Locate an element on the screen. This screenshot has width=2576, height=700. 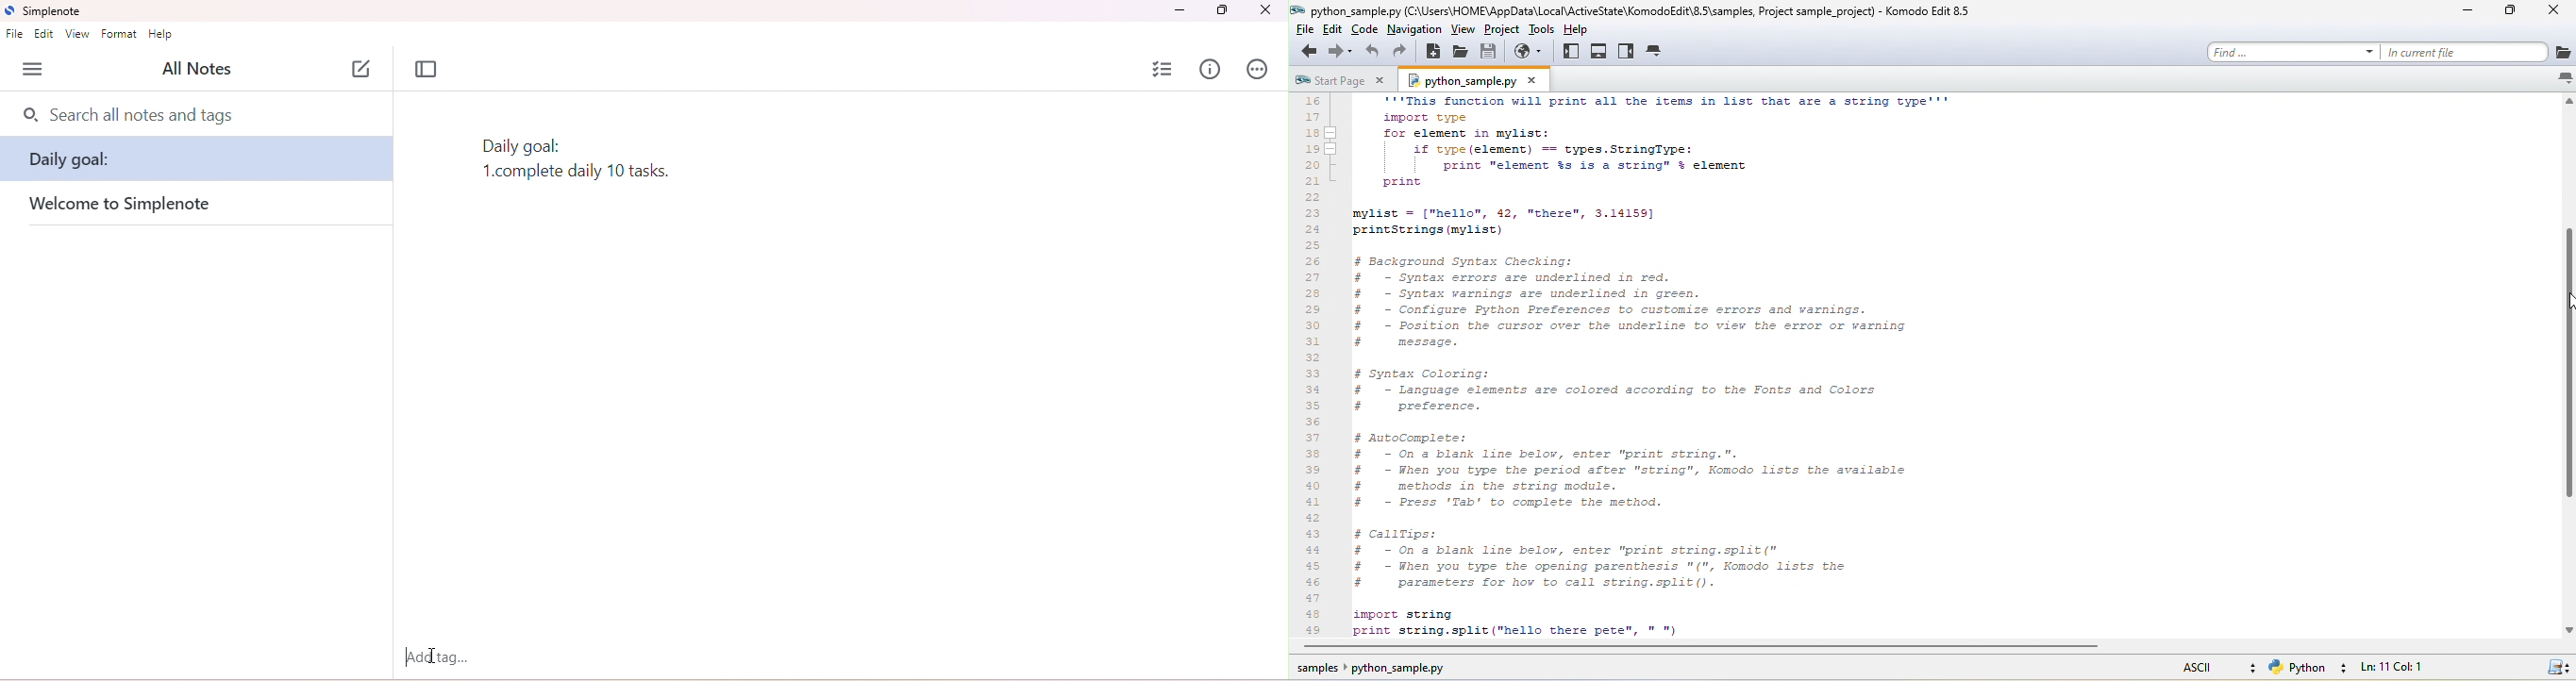
undo is located at coordinates (1373, 52).